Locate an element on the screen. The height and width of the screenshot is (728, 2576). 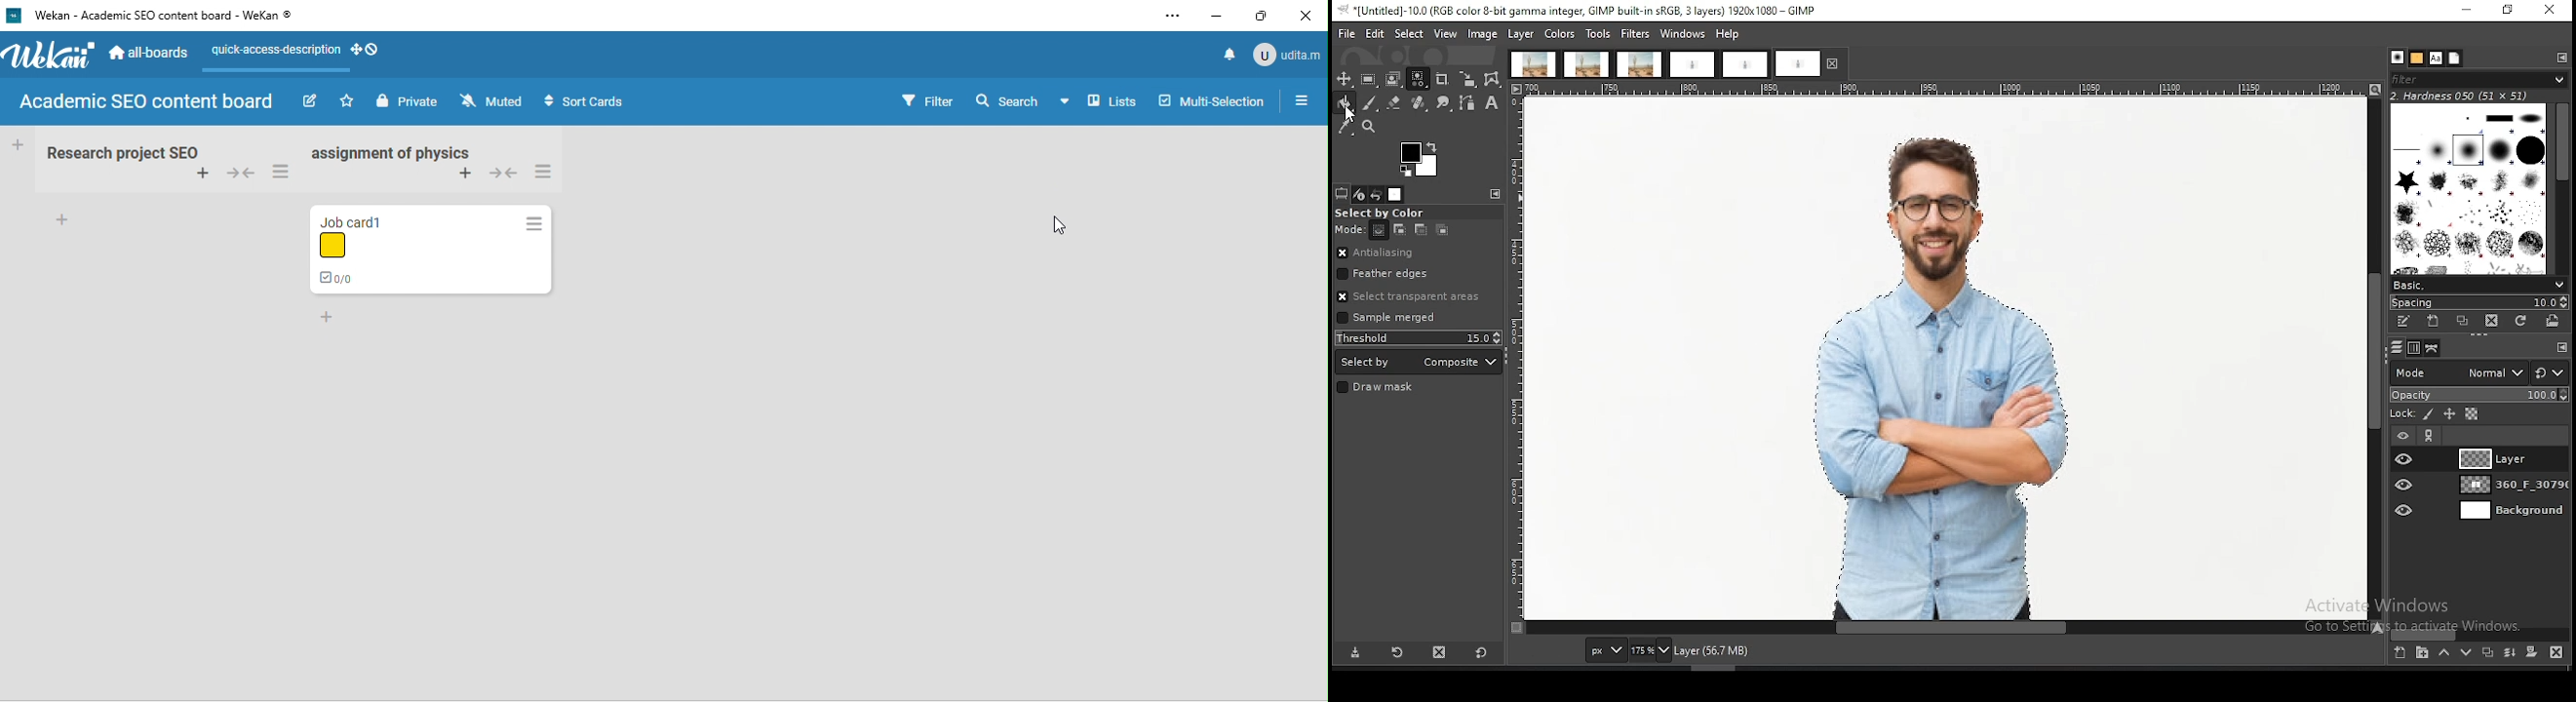
paths is located at coordinates (2435, 348).